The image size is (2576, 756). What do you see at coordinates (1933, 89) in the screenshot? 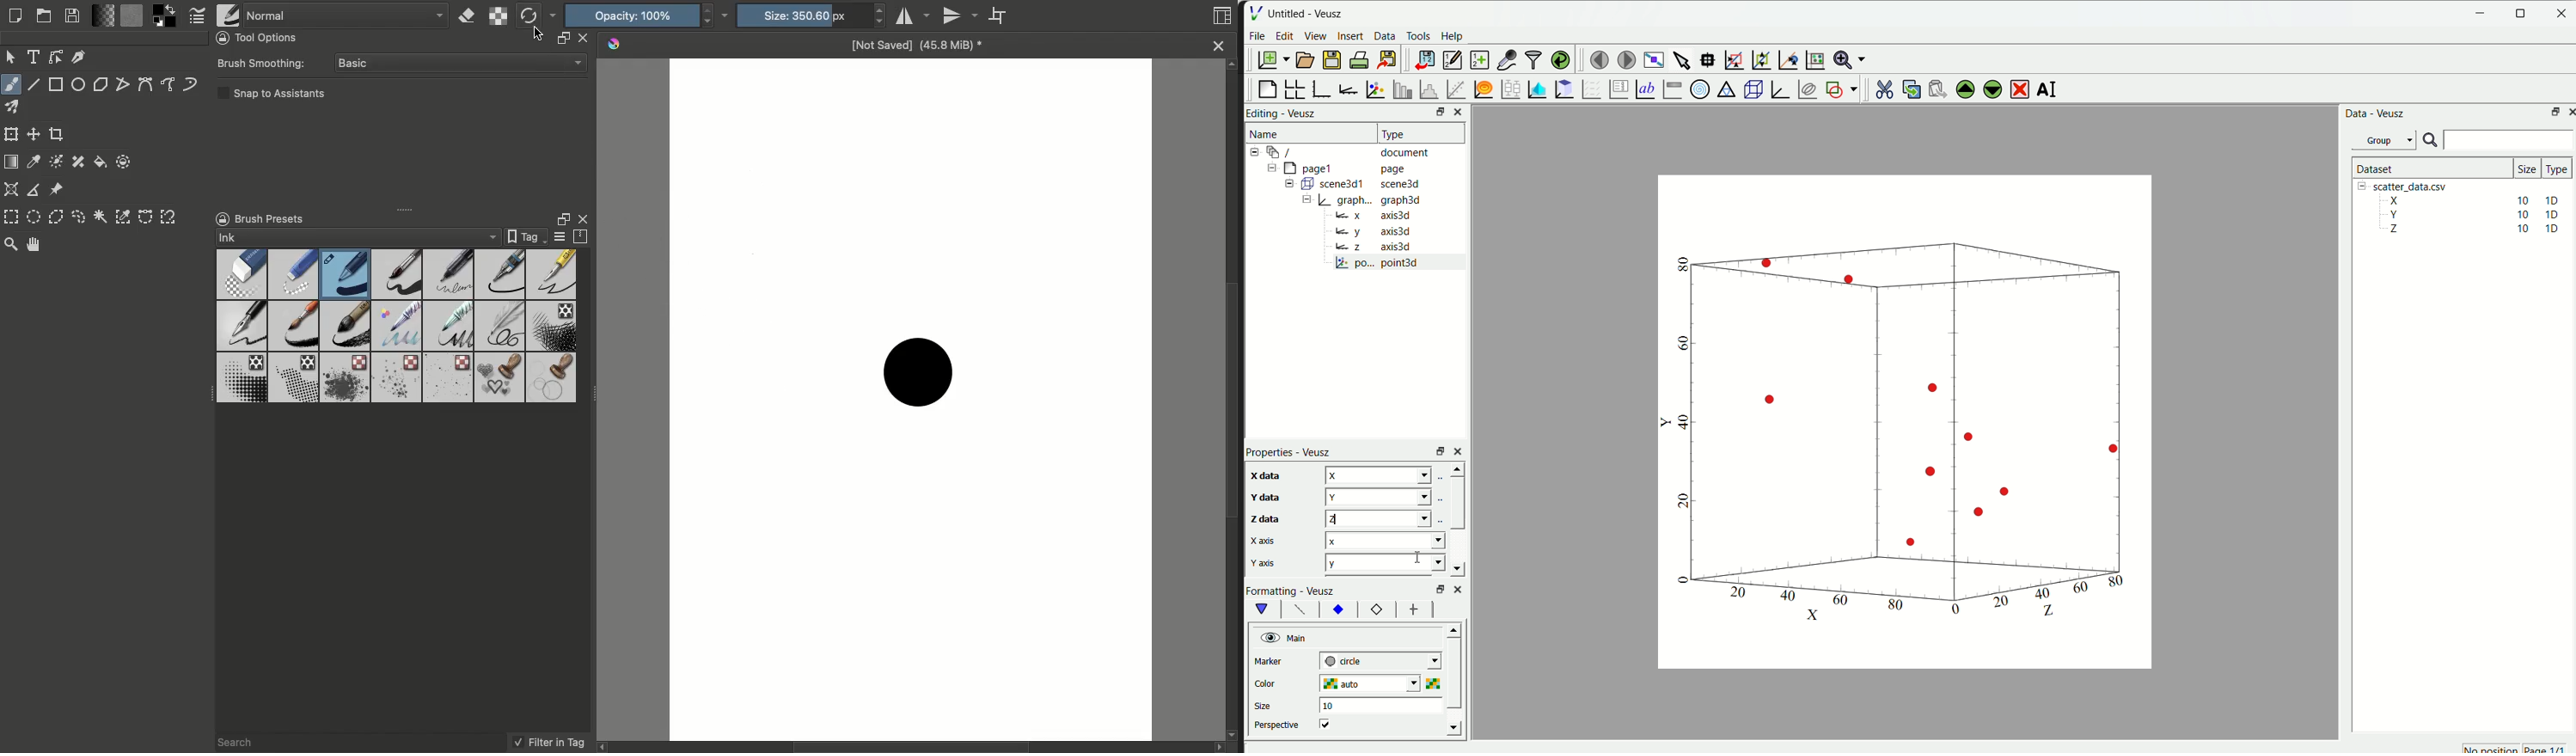
I see `paste the widget from the clipboard` at bounding box center [1933, 89].